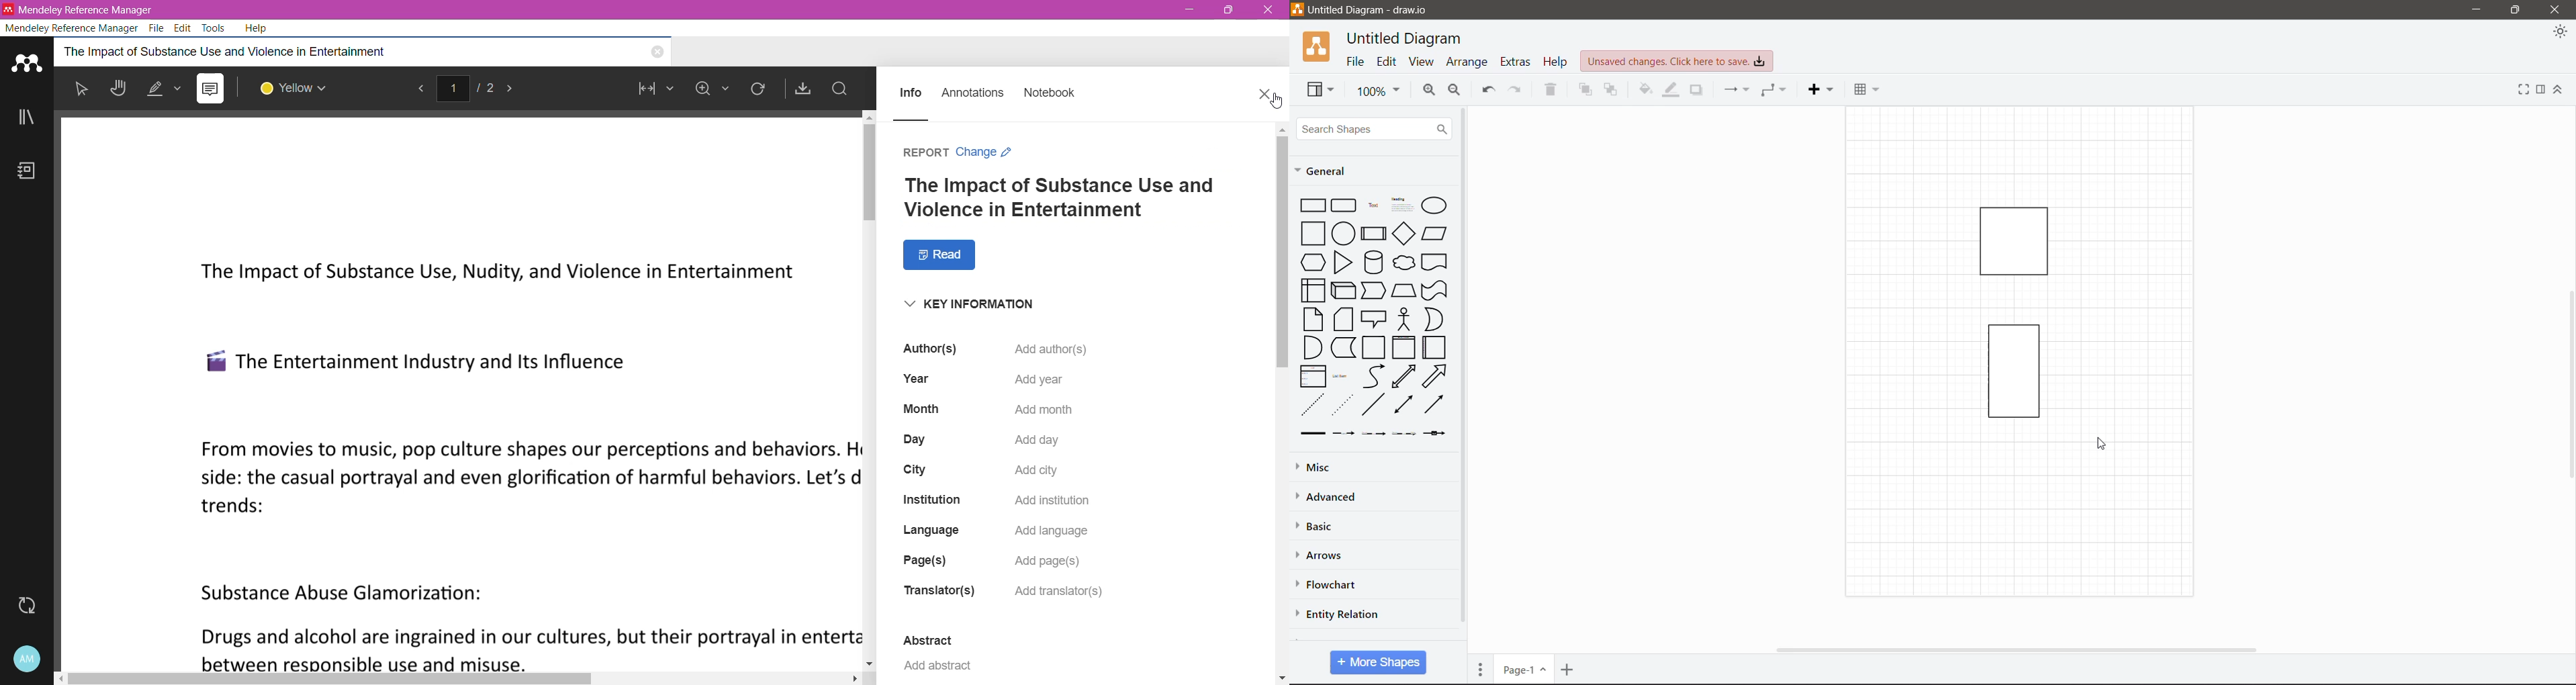  What do you see at coordinates (27, 659) in the screenshot?
I see `Account and Help` at bounding box center [27, 659].